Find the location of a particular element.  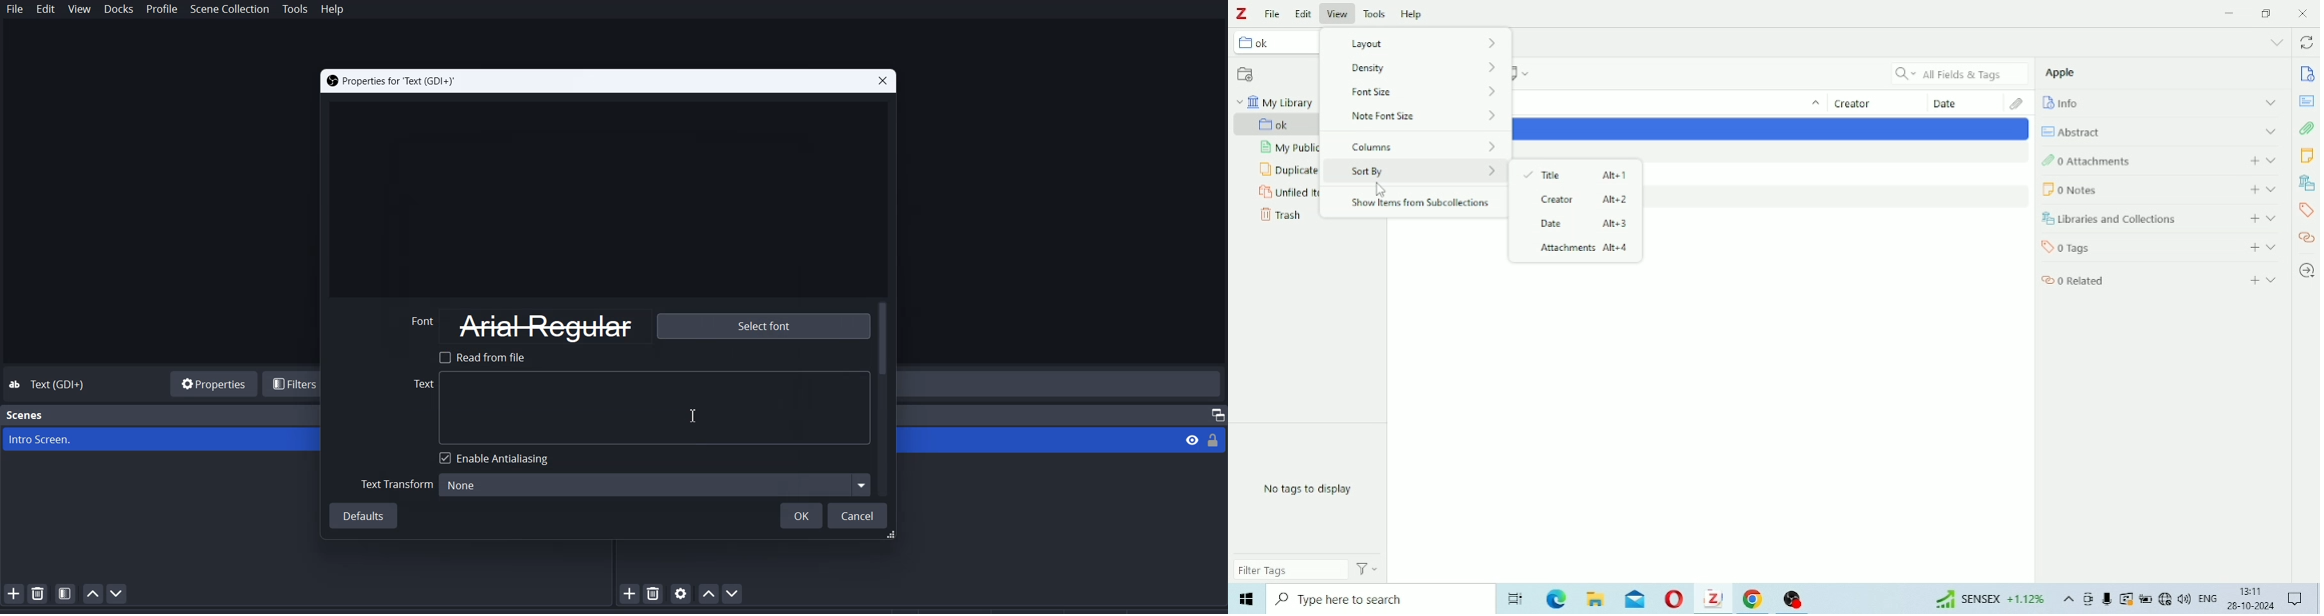

Tags is located at coordinates (2306, 212).